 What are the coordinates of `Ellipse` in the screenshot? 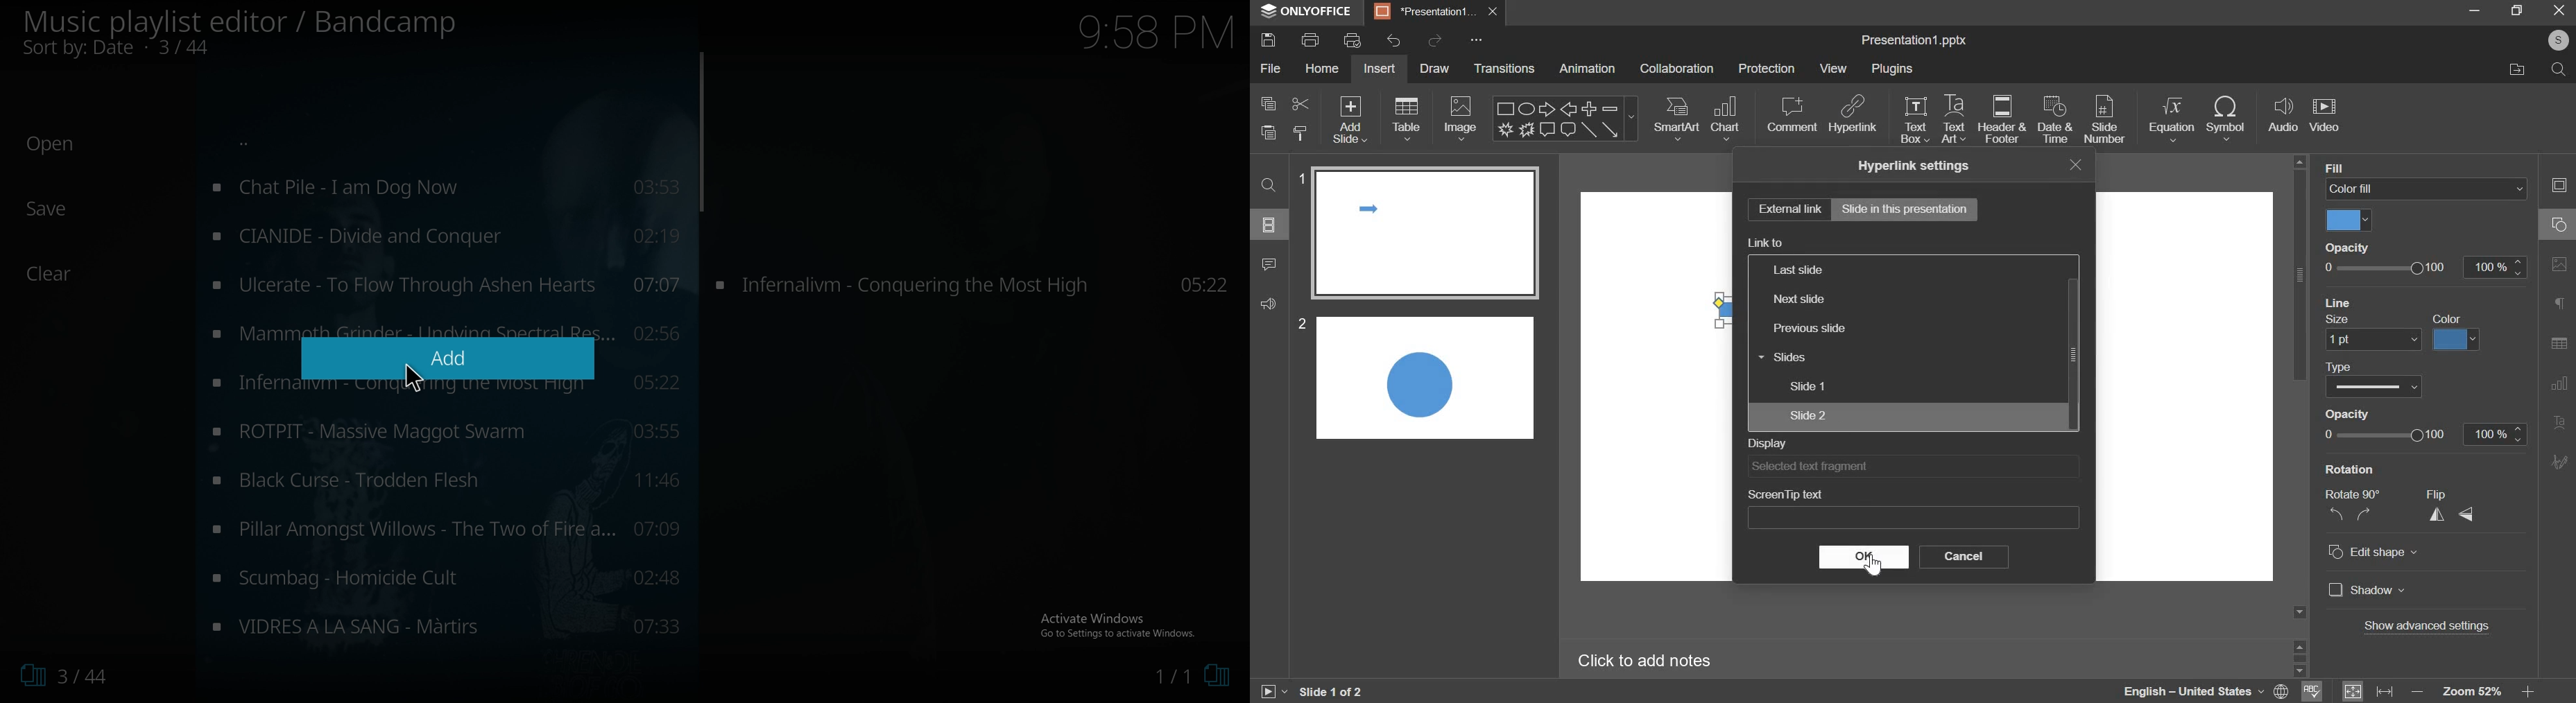 It's located at (1527, 108).